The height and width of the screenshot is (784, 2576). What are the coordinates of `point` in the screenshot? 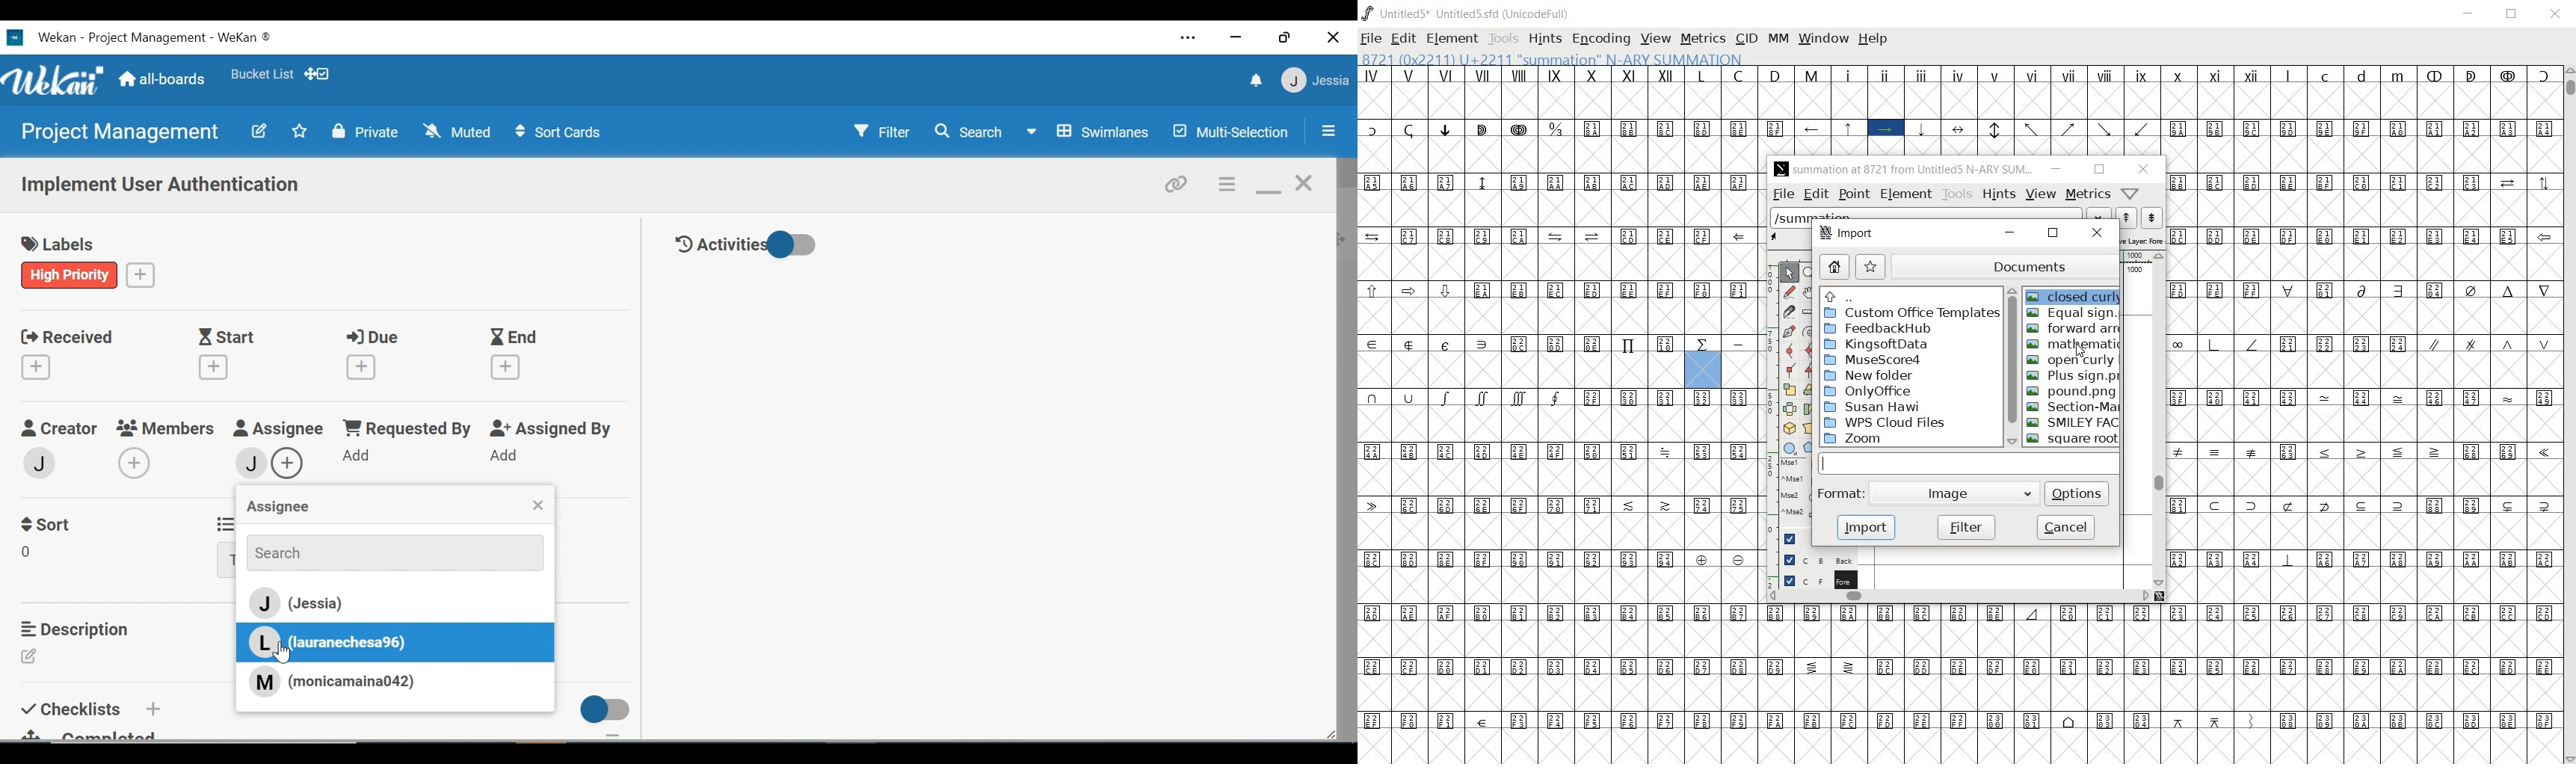 It's located at (1853, 194).